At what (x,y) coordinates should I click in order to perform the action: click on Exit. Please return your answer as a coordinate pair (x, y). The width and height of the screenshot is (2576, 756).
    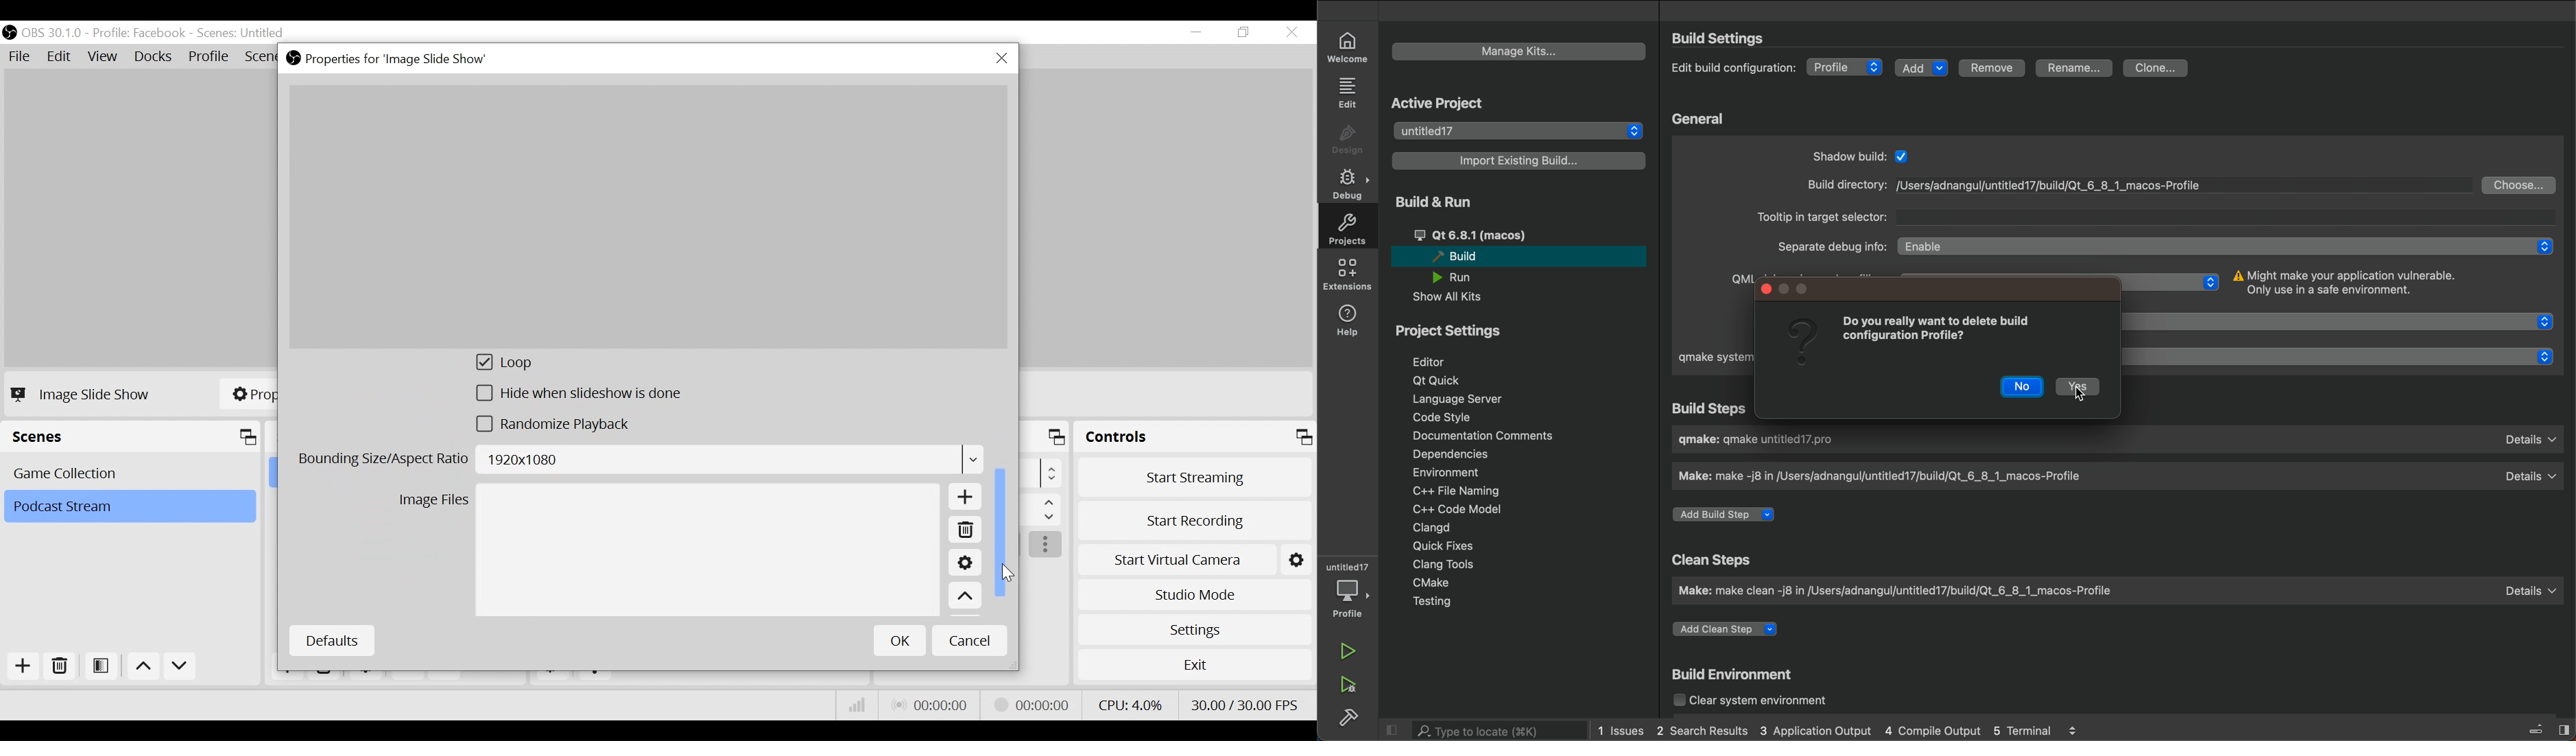
    Looking at the image, I should click on (1195, 668).